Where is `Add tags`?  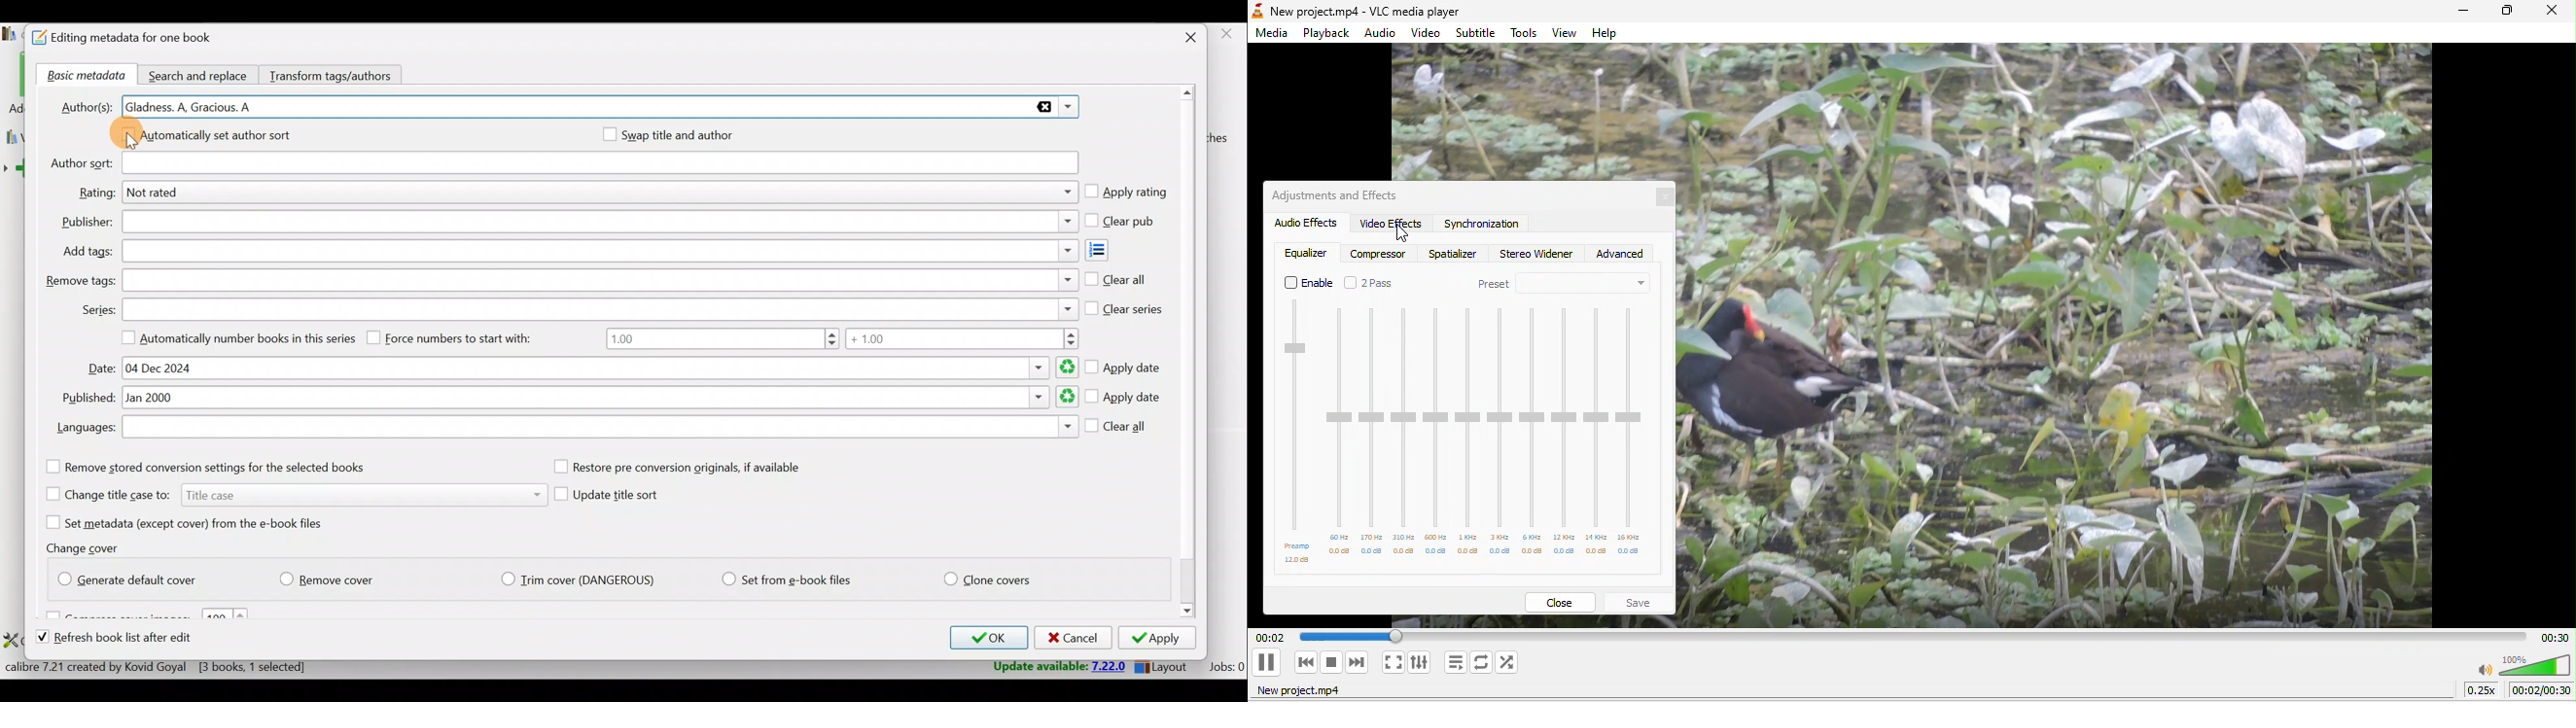
Add tags is located at coordinates (1109, 250).